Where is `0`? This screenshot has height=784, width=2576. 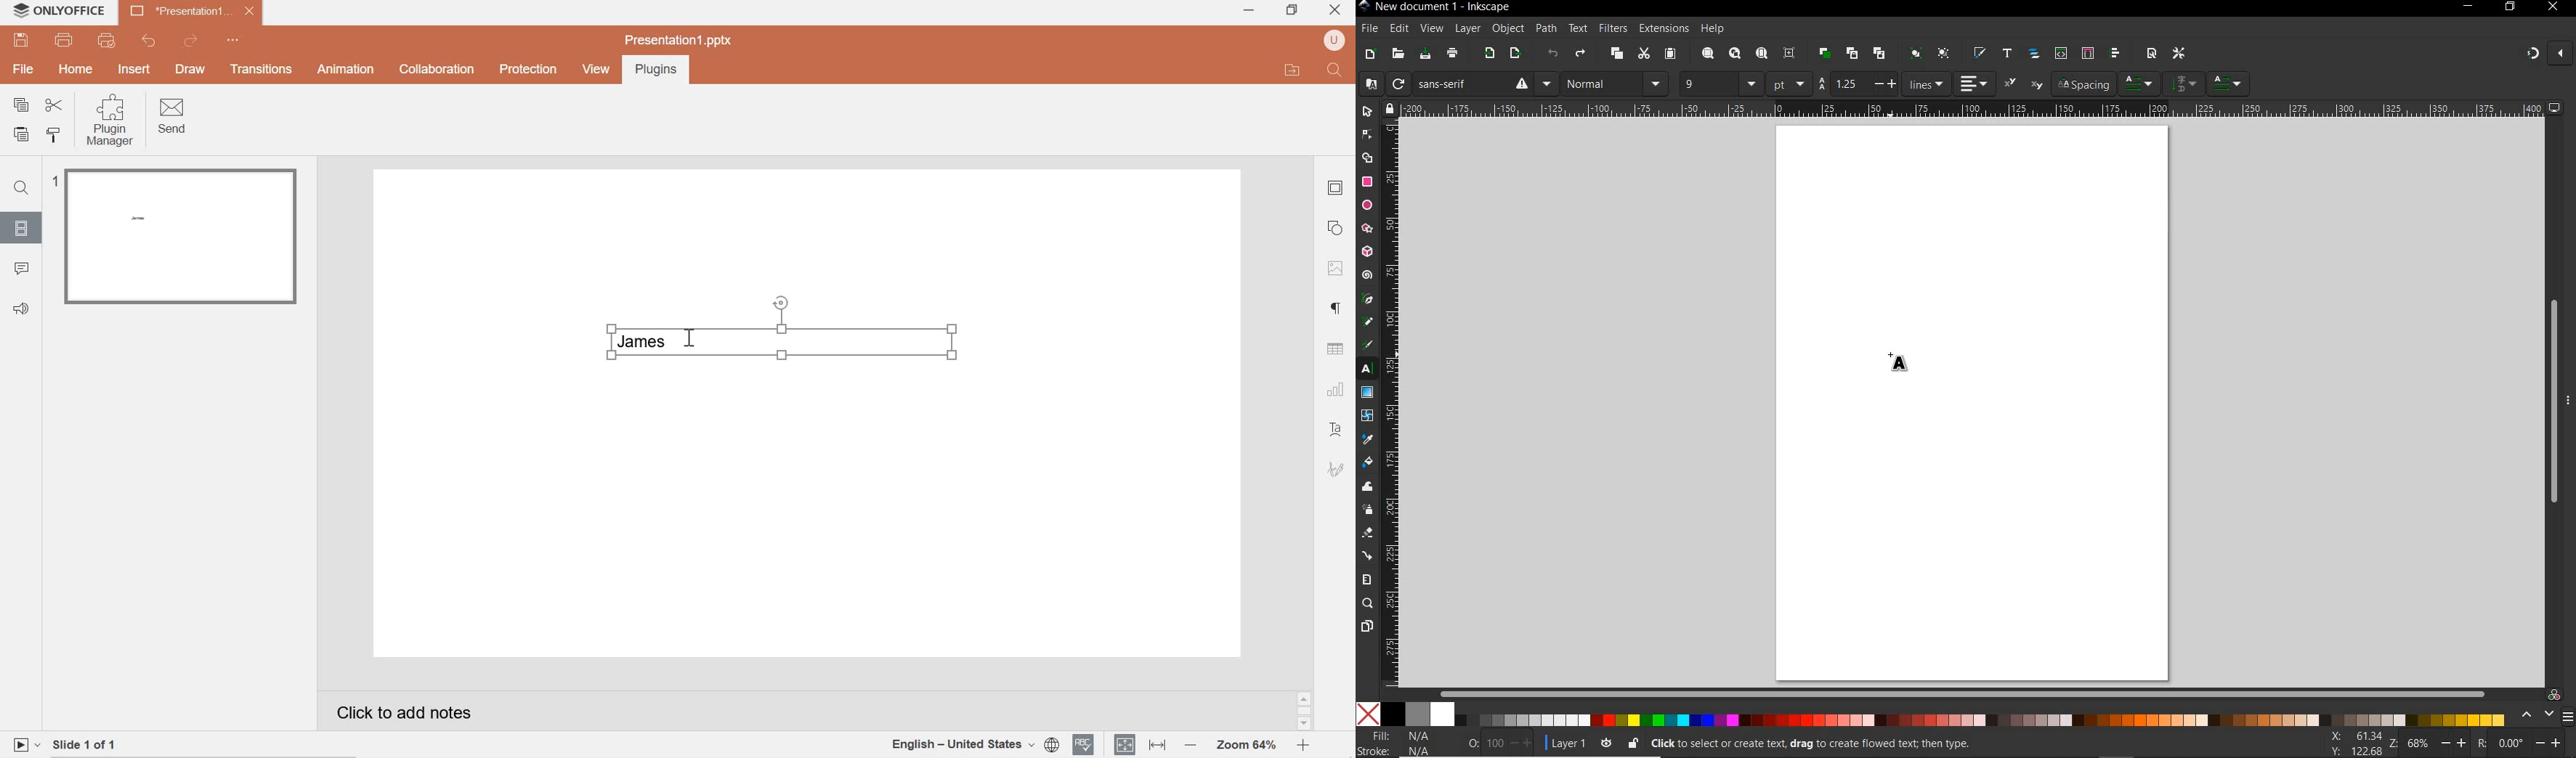
0 is located at coordinates (2511, 743).